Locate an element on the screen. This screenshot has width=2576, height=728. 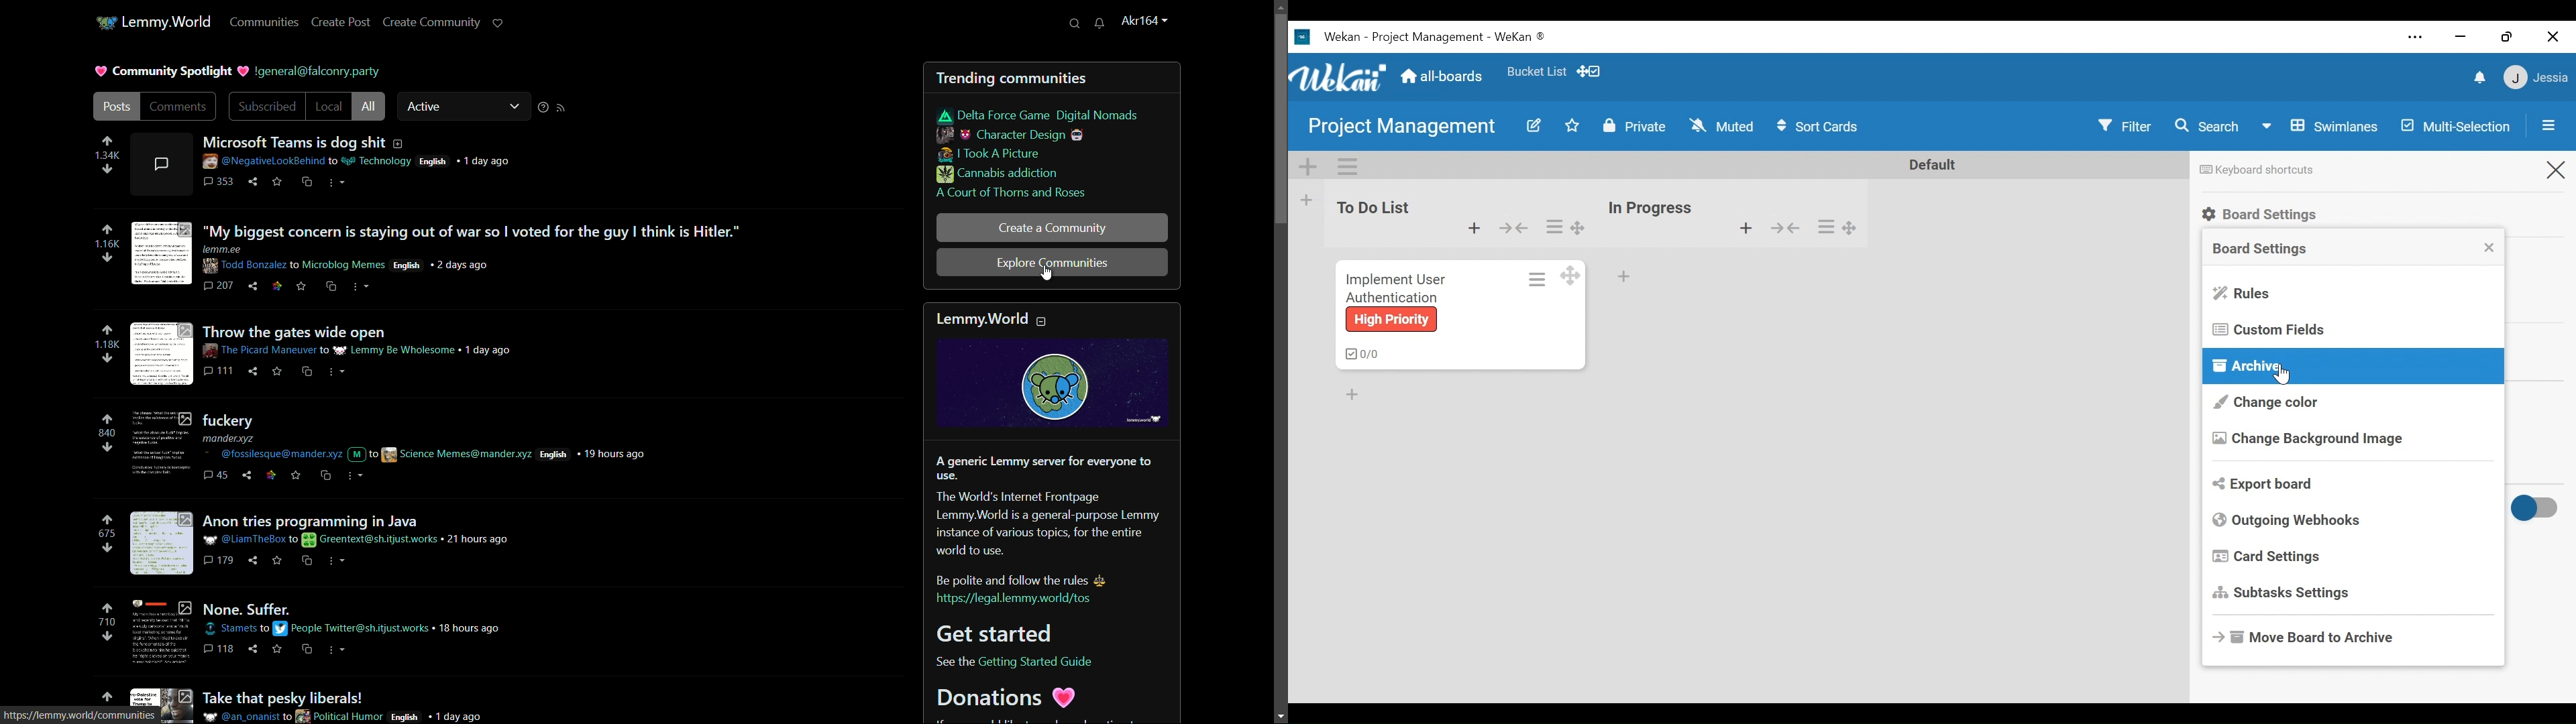
Swimlane Actions is located at coordinates (1344, 166).